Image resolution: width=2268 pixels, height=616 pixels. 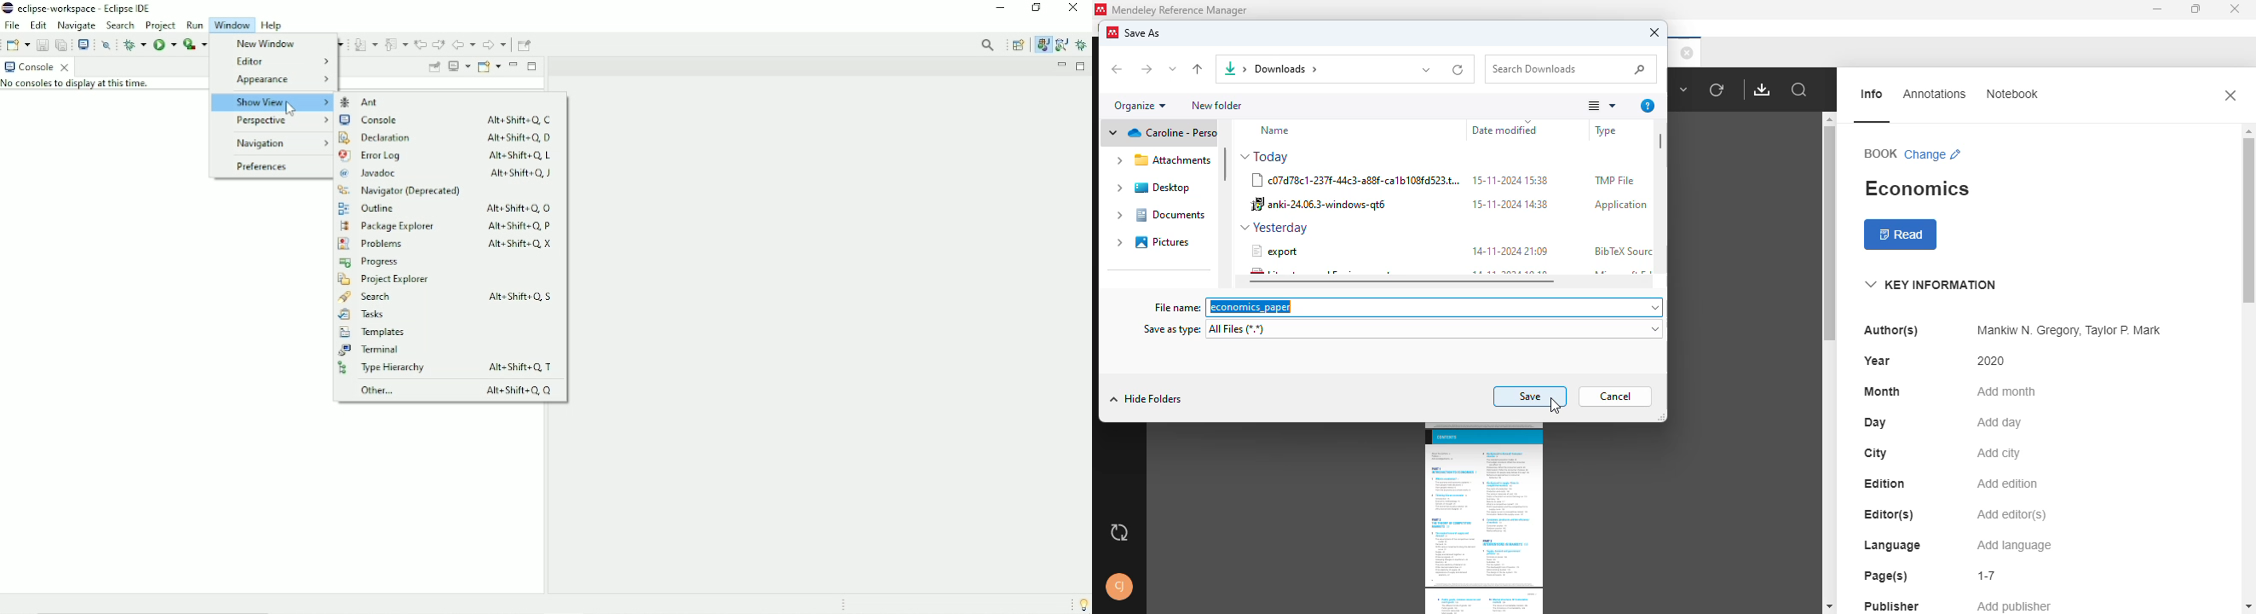 What do you see at coordinates (445, 244) in the screenshot?
I see `Problems` at bounding box center [445, 244].